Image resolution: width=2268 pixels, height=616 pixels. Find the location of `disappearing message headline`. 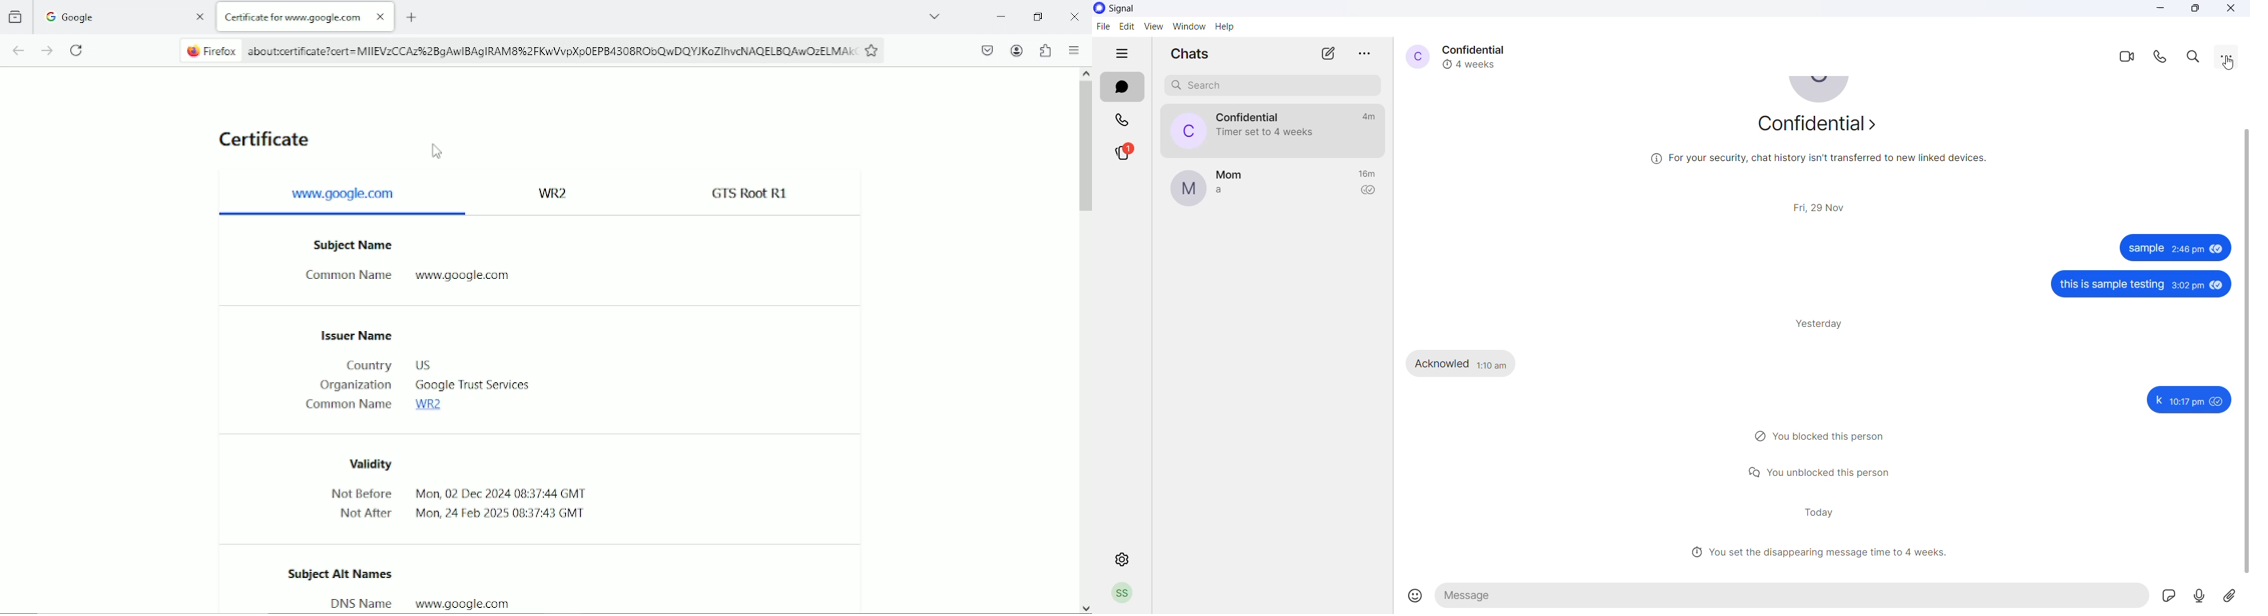

disappearing message headline is located at coordinates (1824, 552).